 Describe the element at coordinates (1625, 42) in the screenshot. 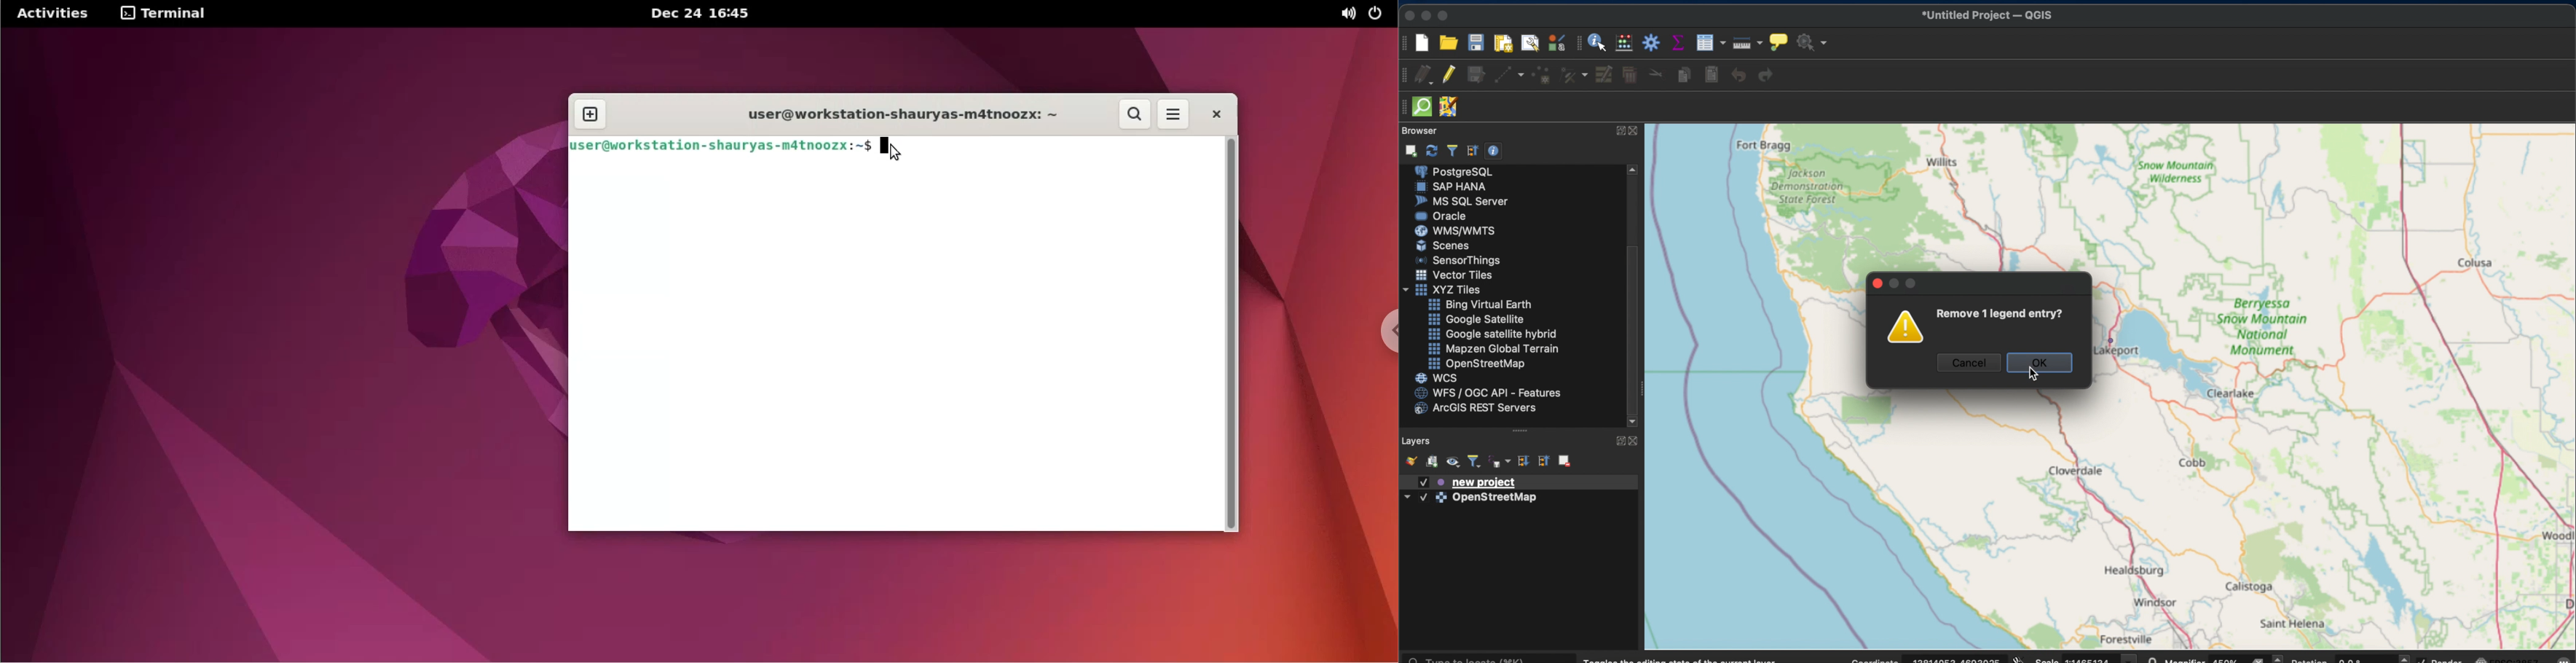

I see `open field calculator` at that location.